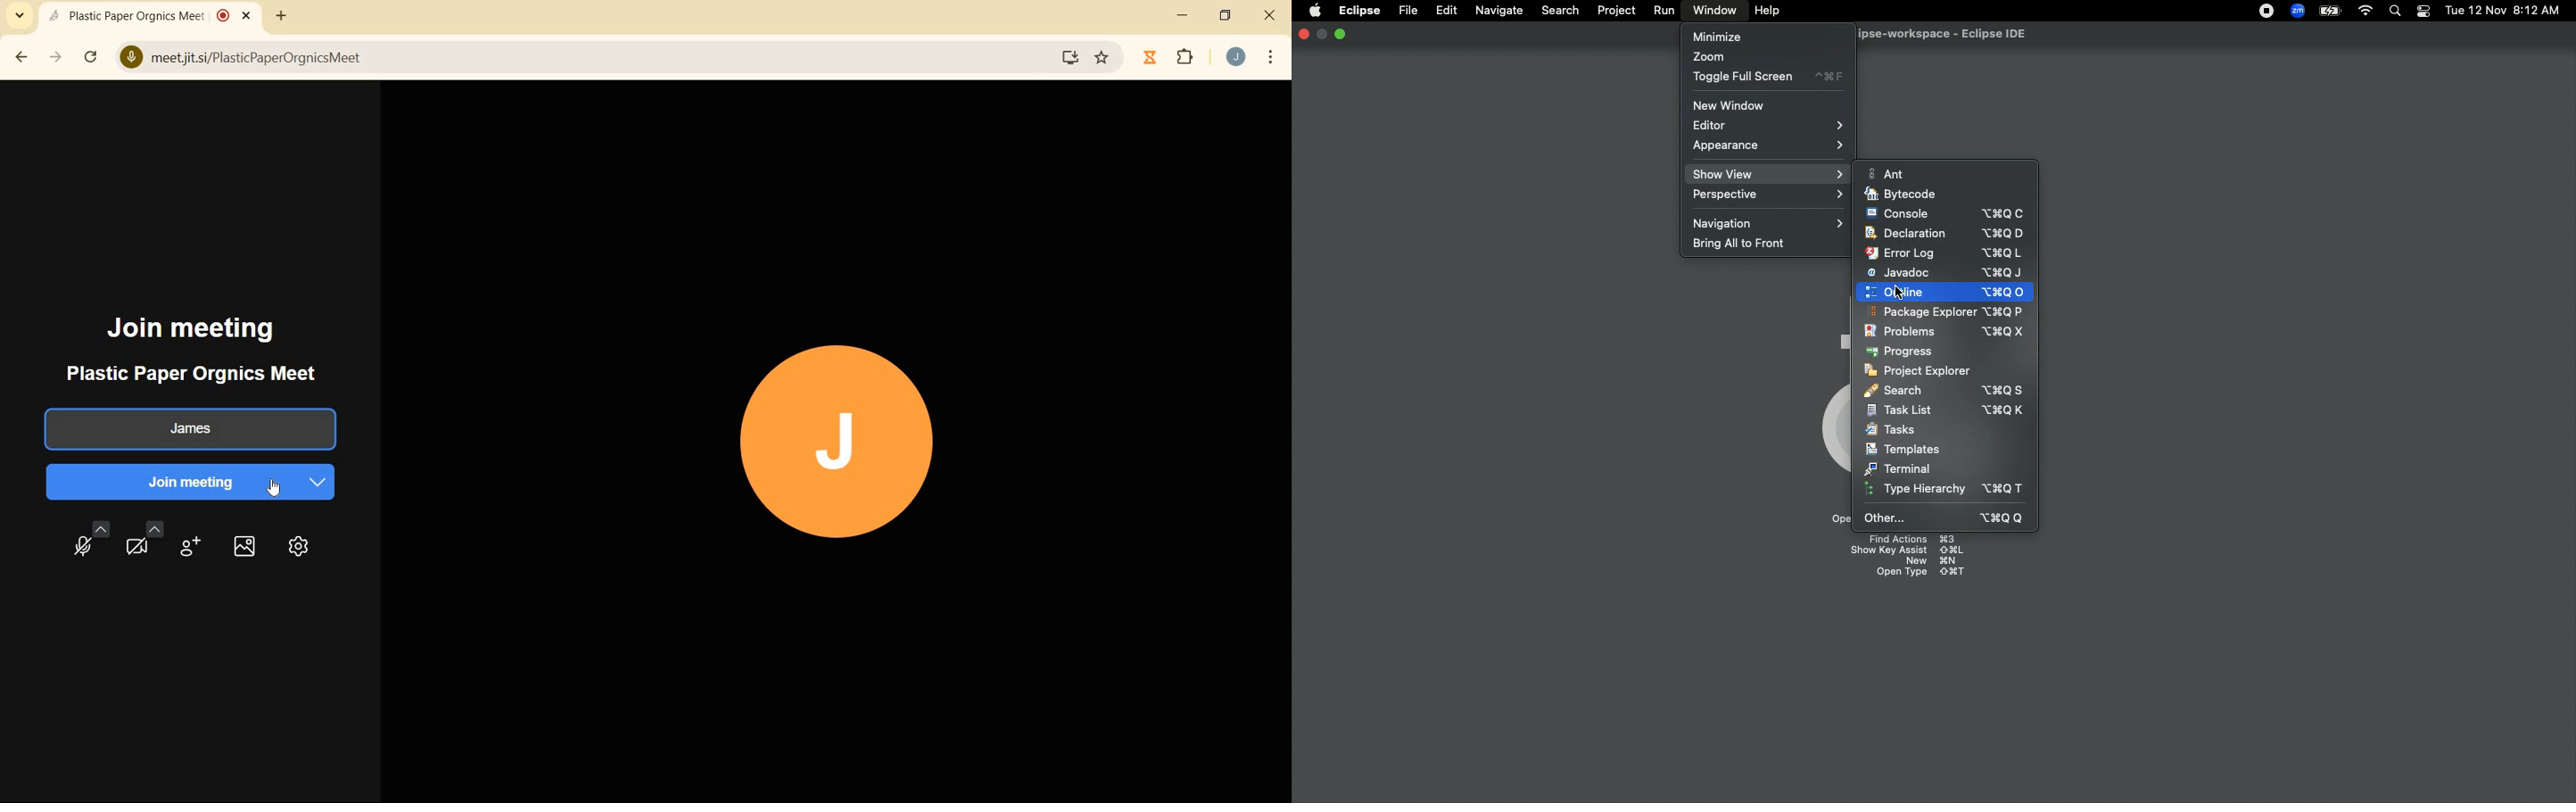 This screenshot has height=812, width=2576. I want to click on Declaration, so click(1948, 234).